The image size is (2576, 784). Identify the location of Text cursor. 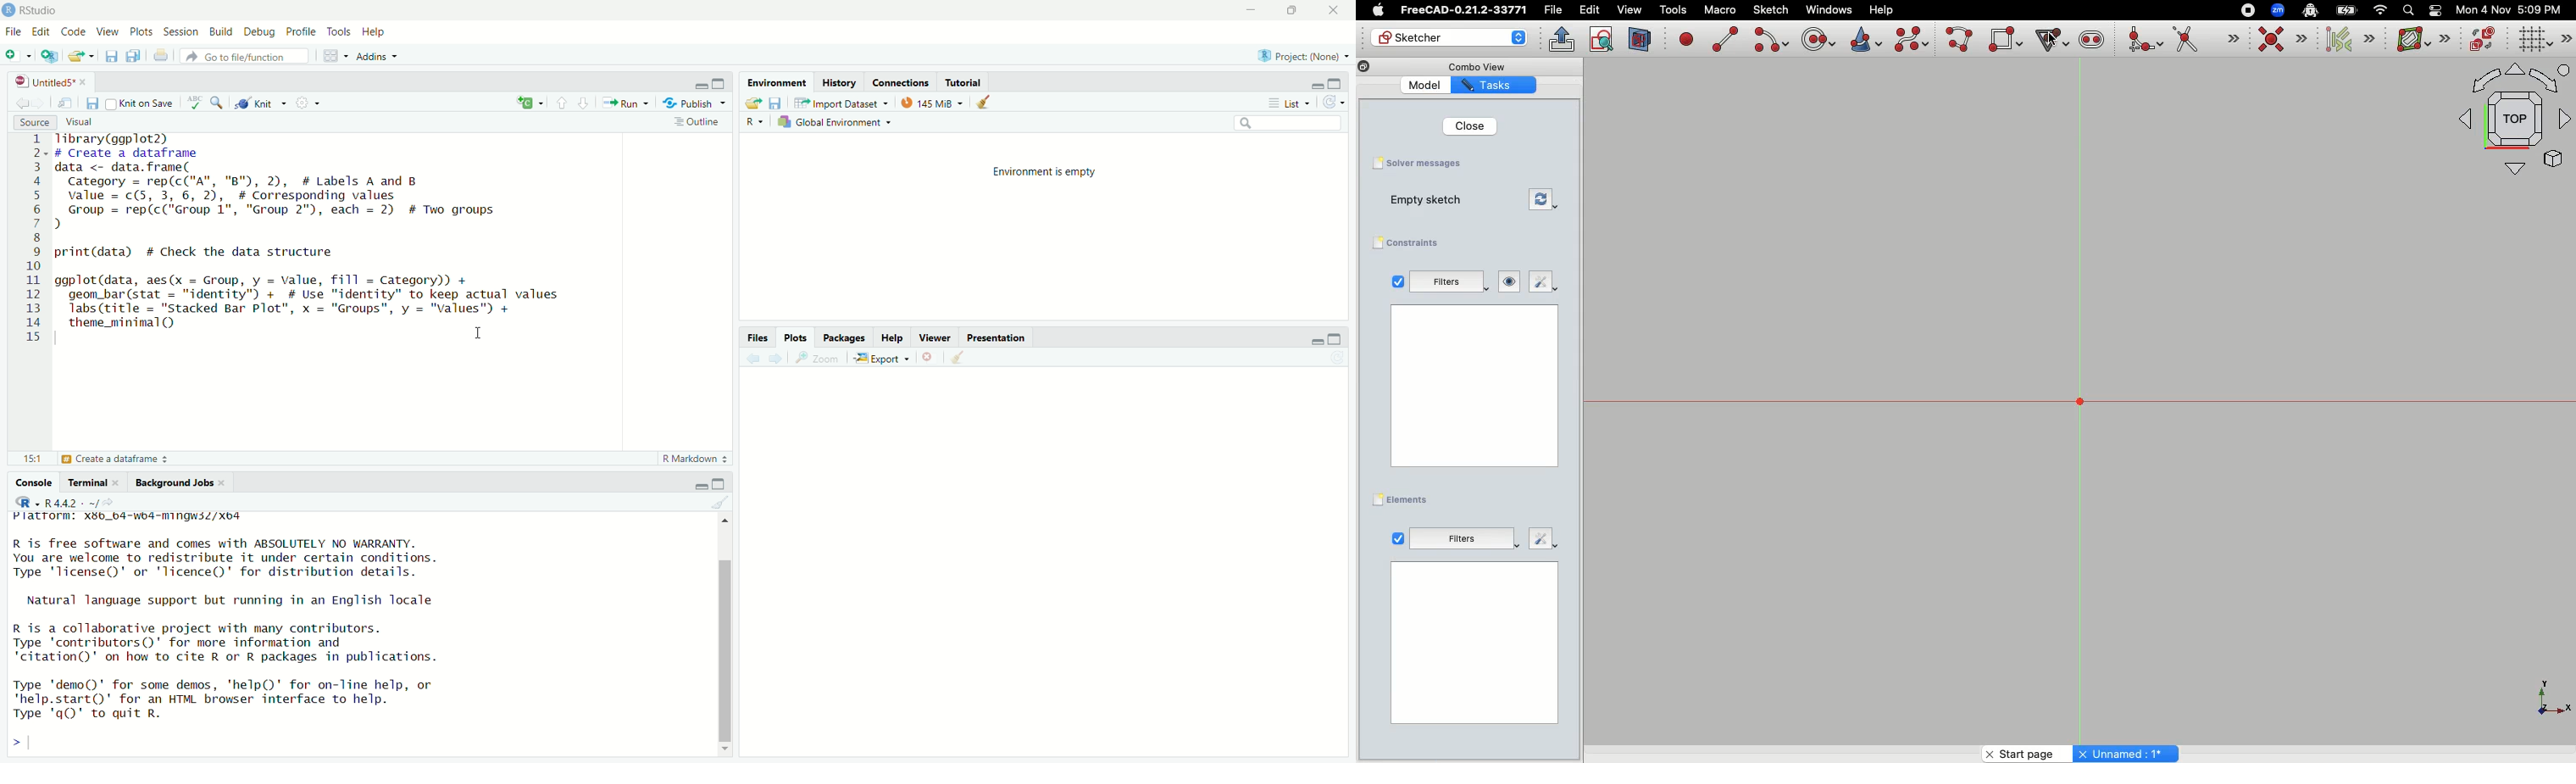
(482, 334).